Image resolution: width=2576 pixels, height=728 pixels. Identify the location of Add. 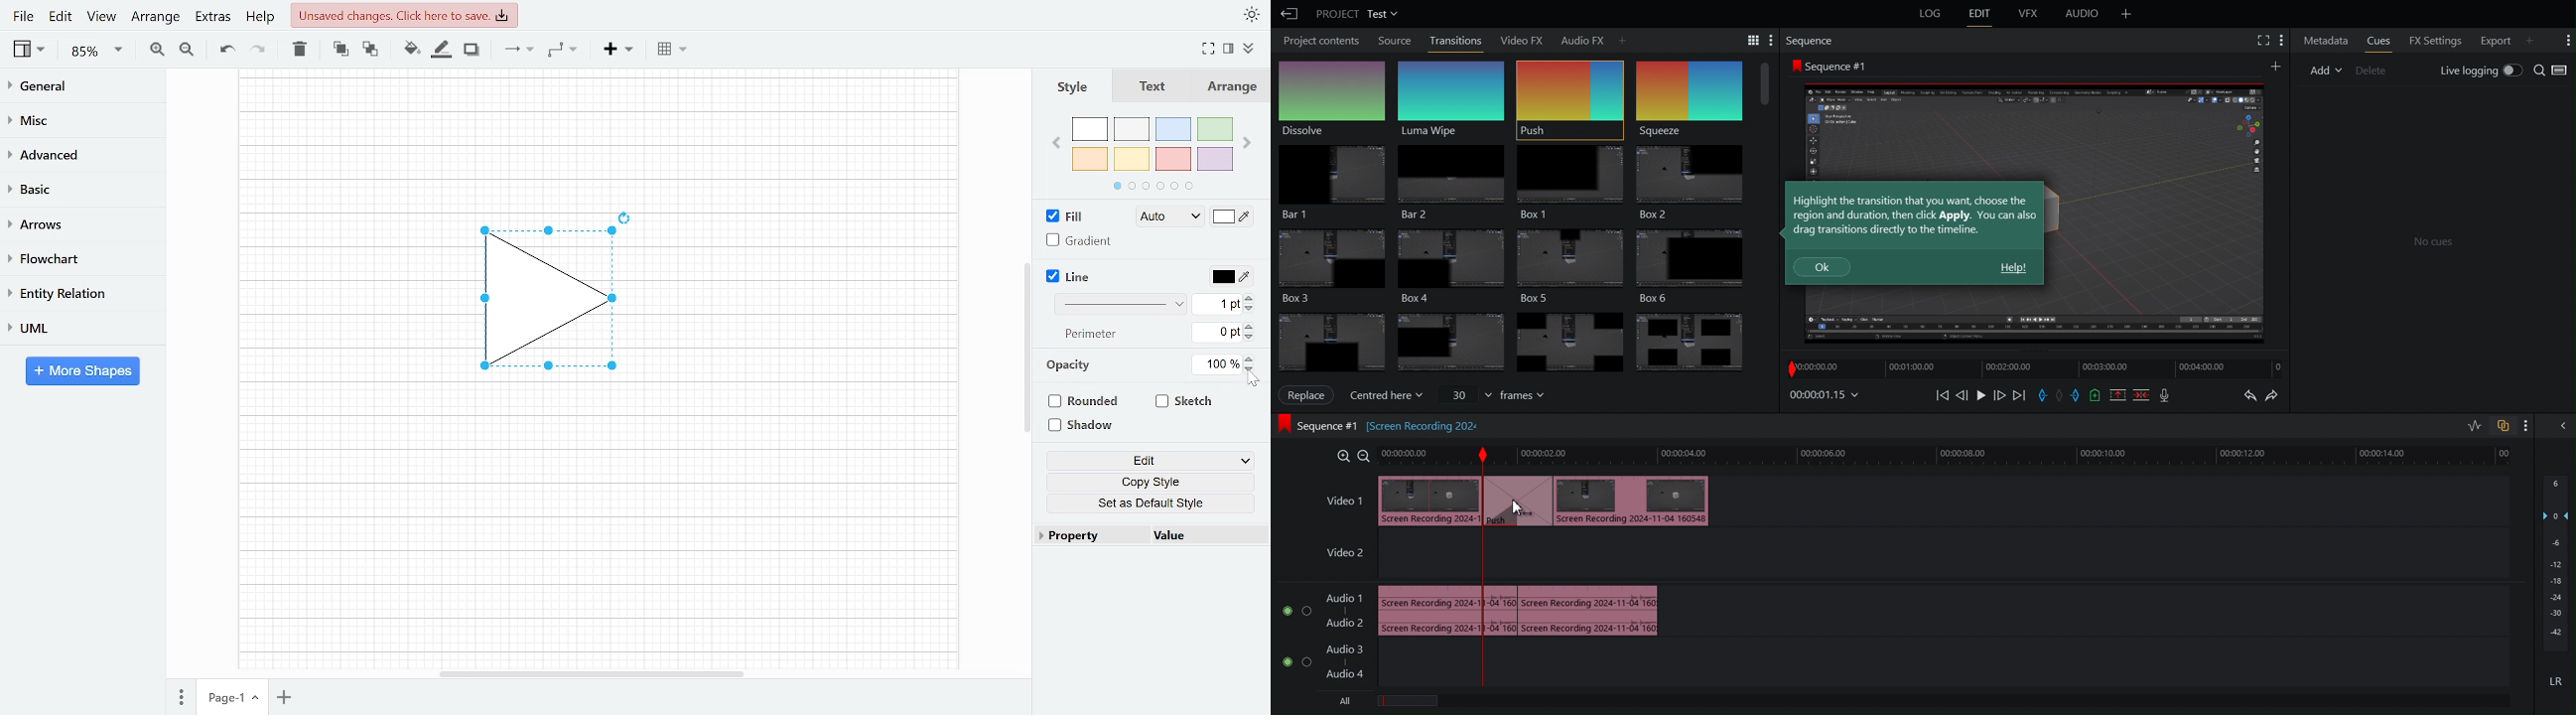
(2126, 14).